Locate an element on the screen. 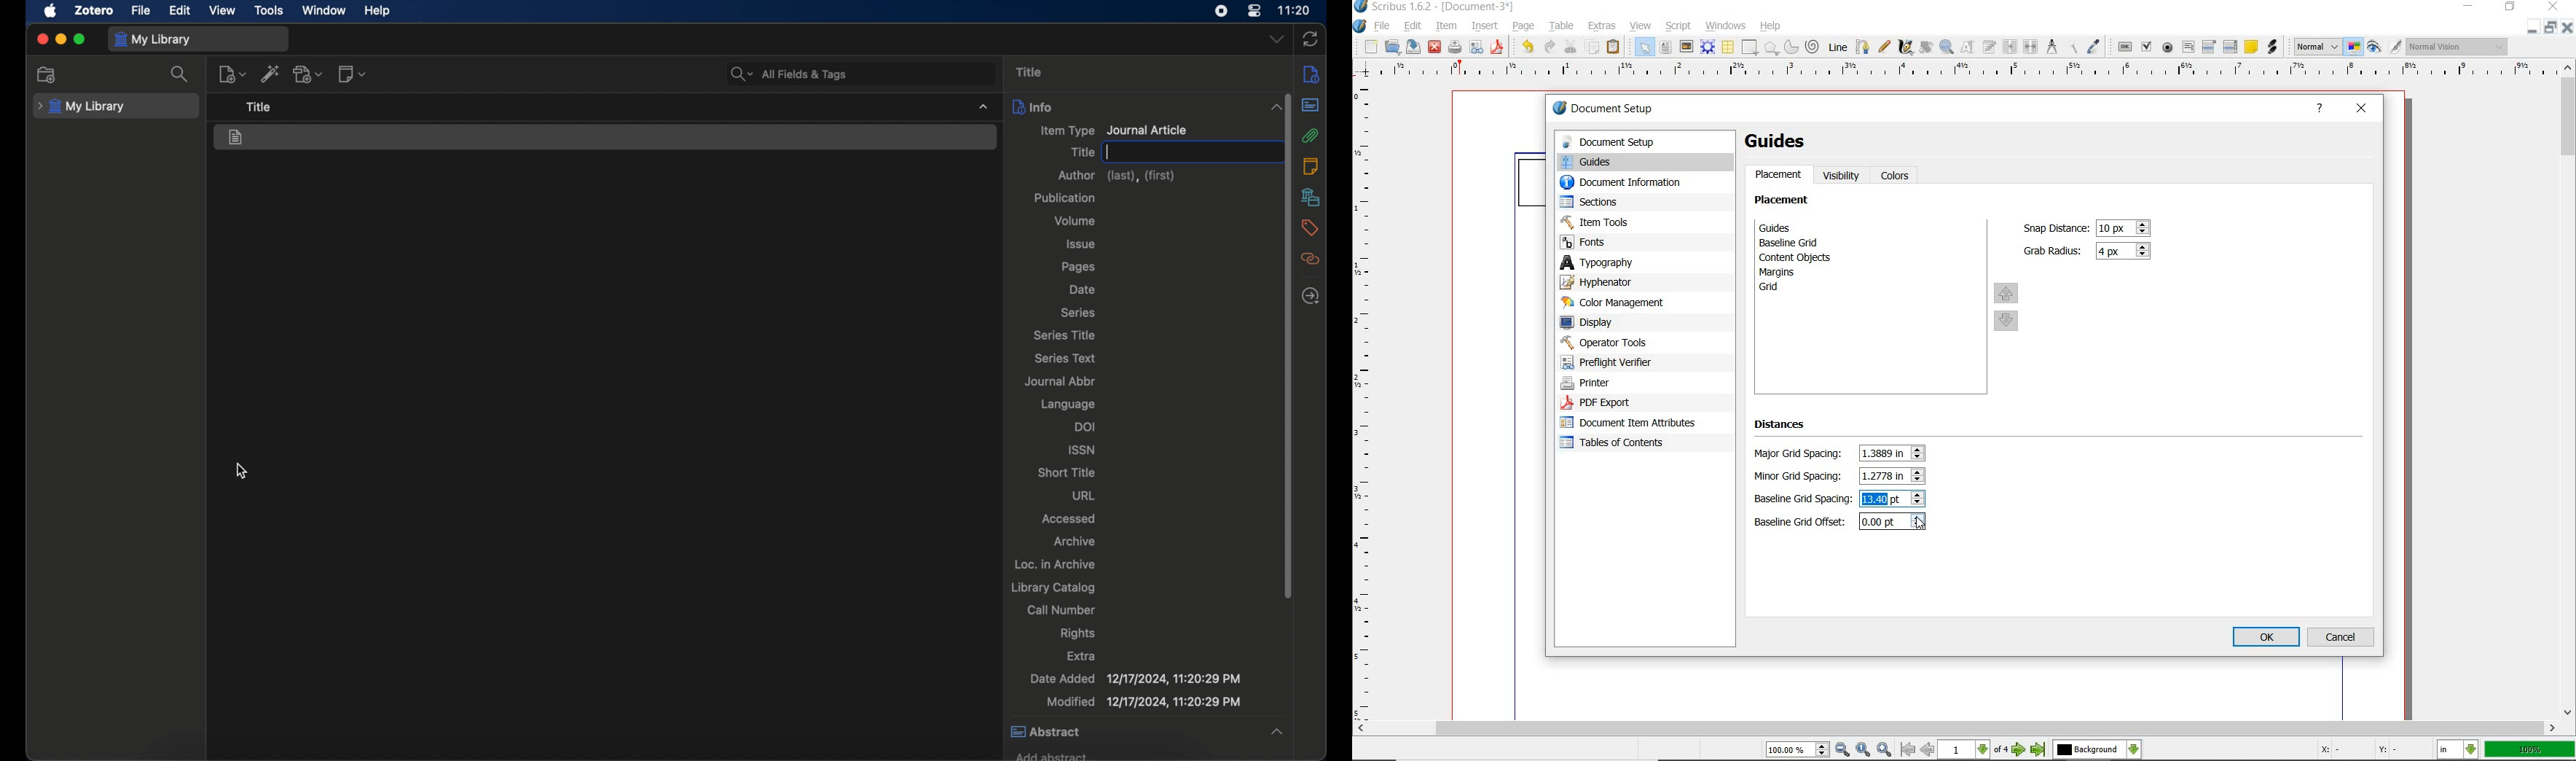 Image resolution: width=2576 pixels, height=784 pixels. copy item properties is located at coordinates (2071, 46).